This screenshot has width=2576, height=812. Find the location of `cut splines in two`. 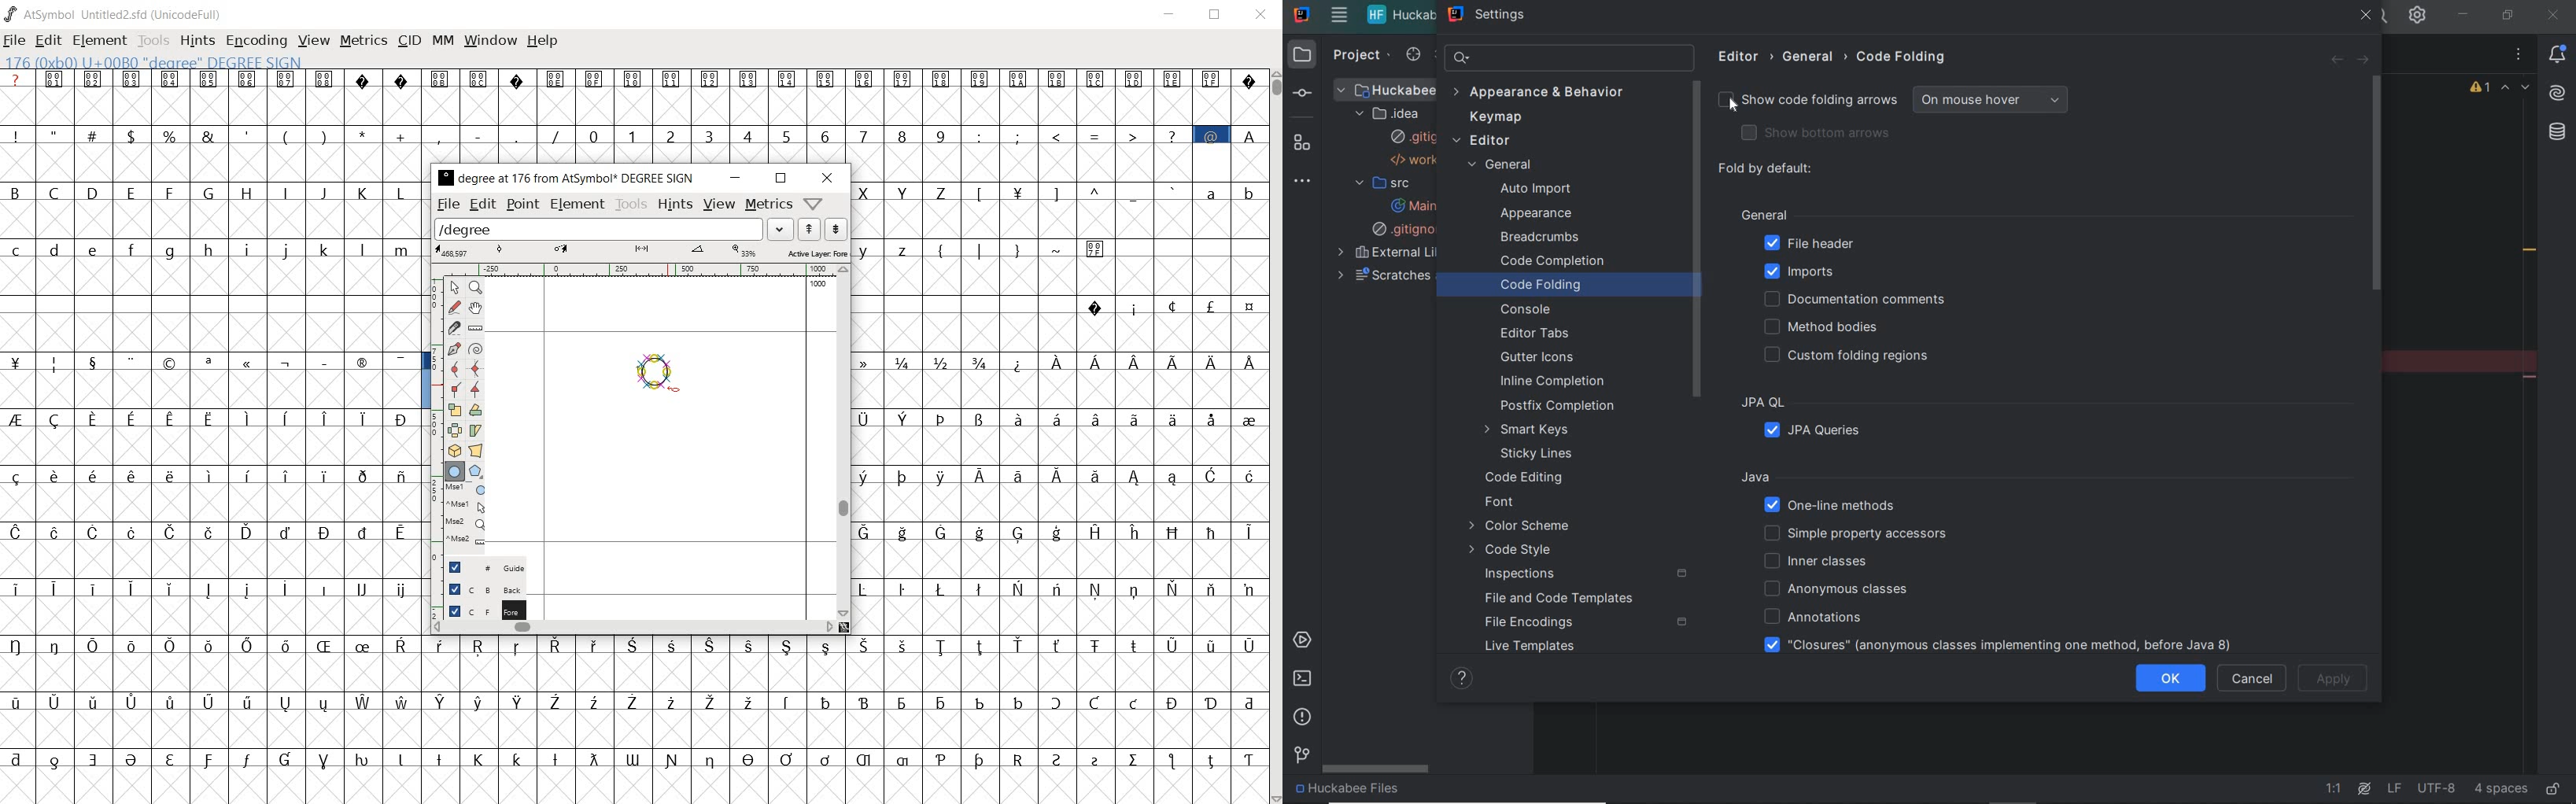

cut splines in two is located at coordinates (453, 327).